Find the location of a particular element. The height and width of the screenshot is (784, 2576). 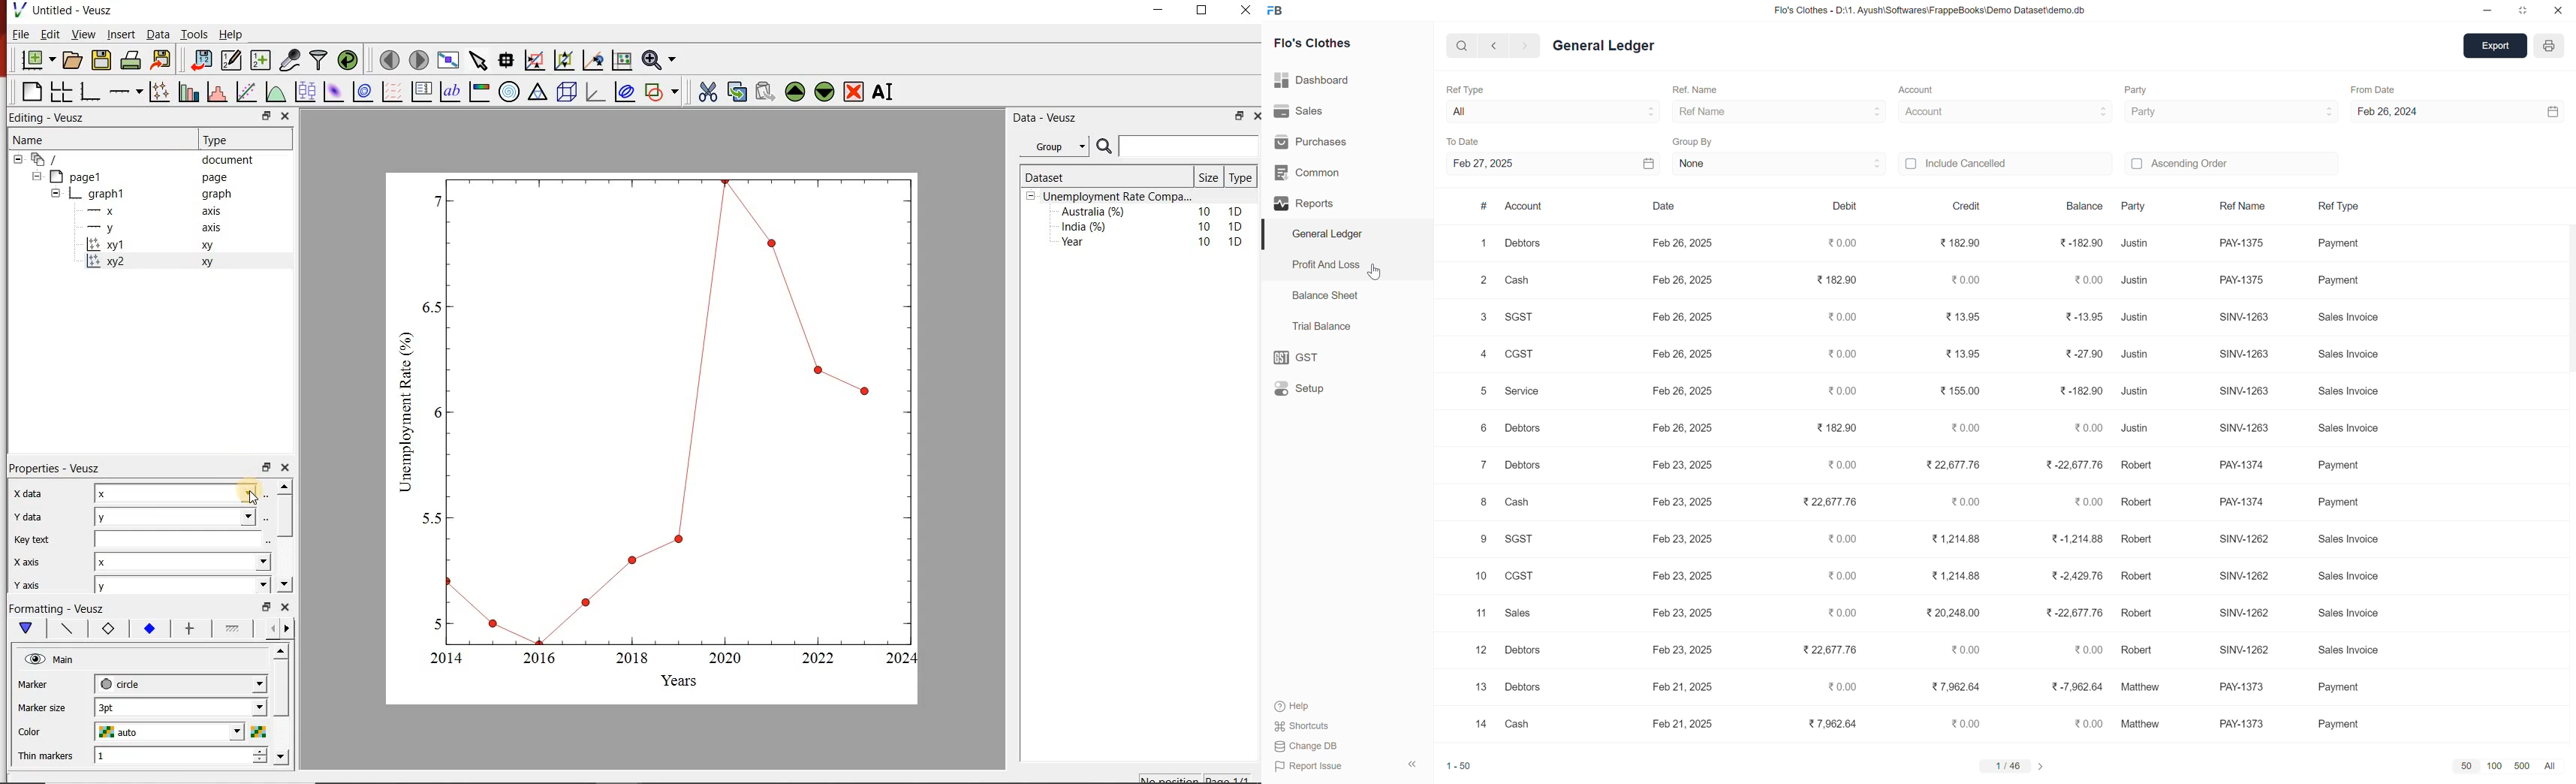

restore down is located at coordinates (2523, 10).